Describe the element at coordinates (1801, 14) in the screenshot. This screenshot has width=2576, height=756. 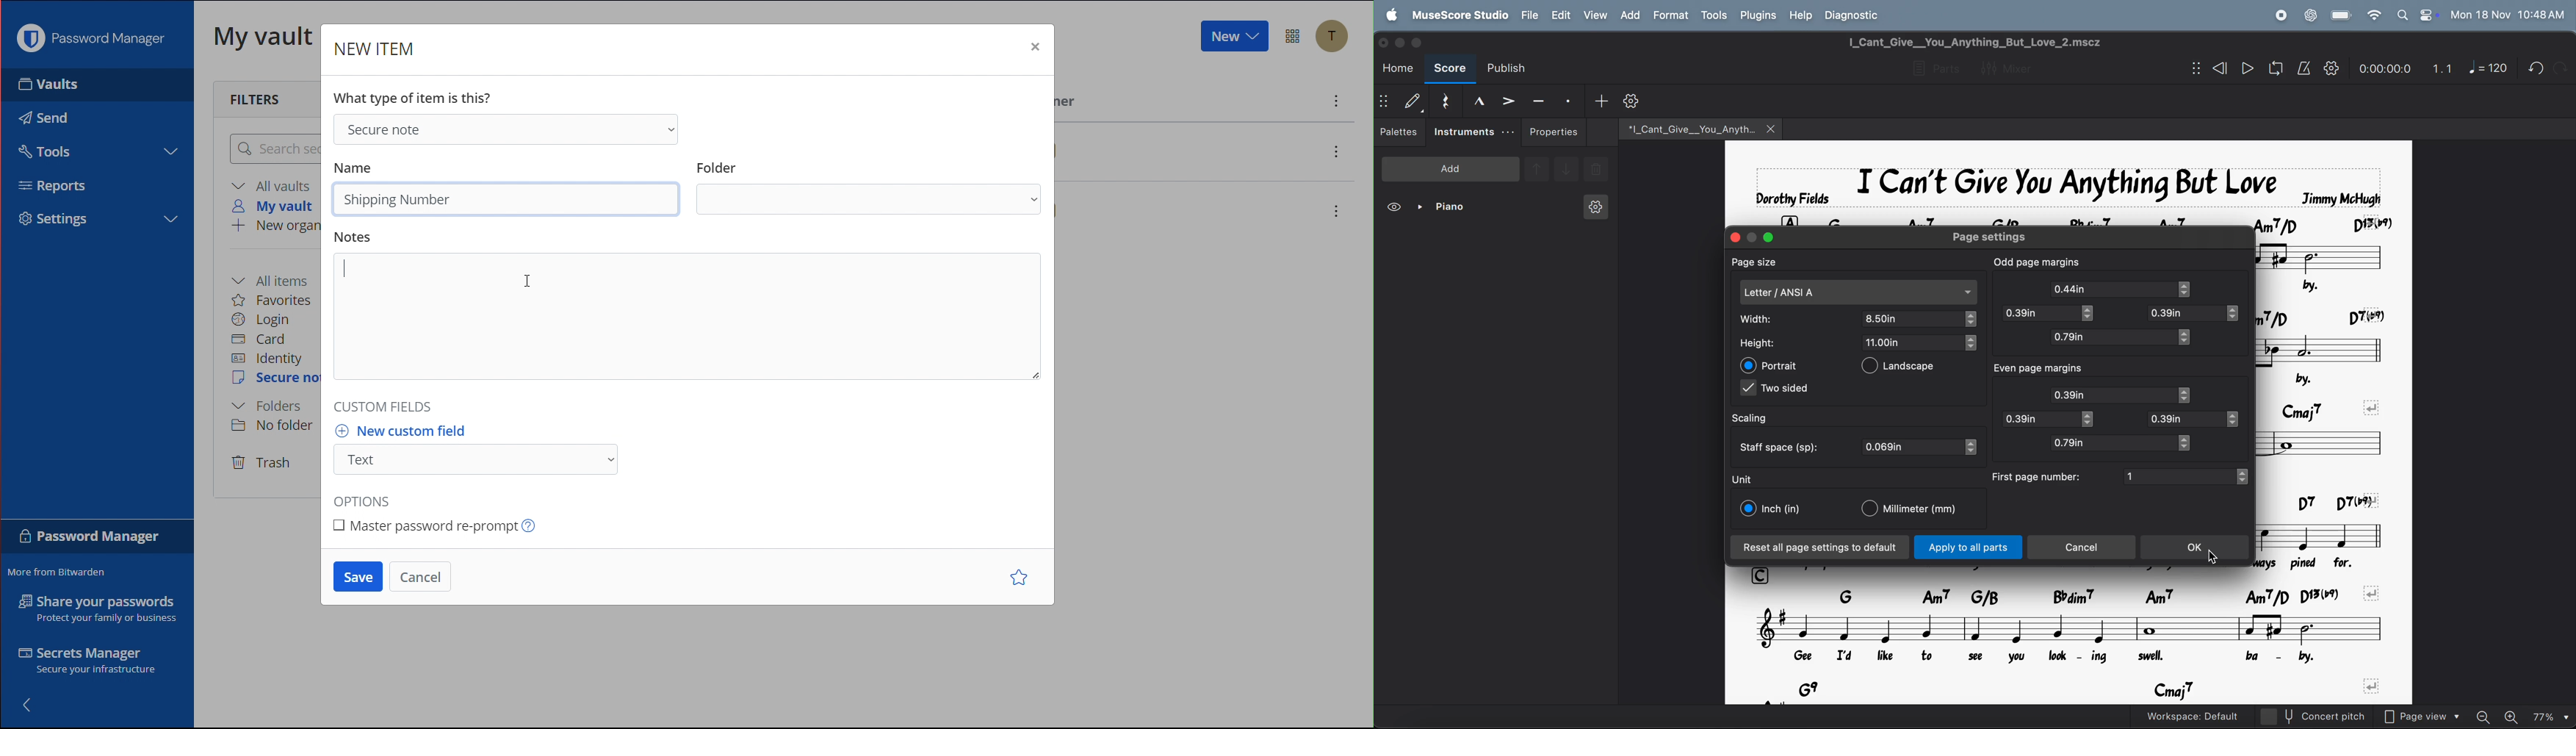
I see `help` at that location.